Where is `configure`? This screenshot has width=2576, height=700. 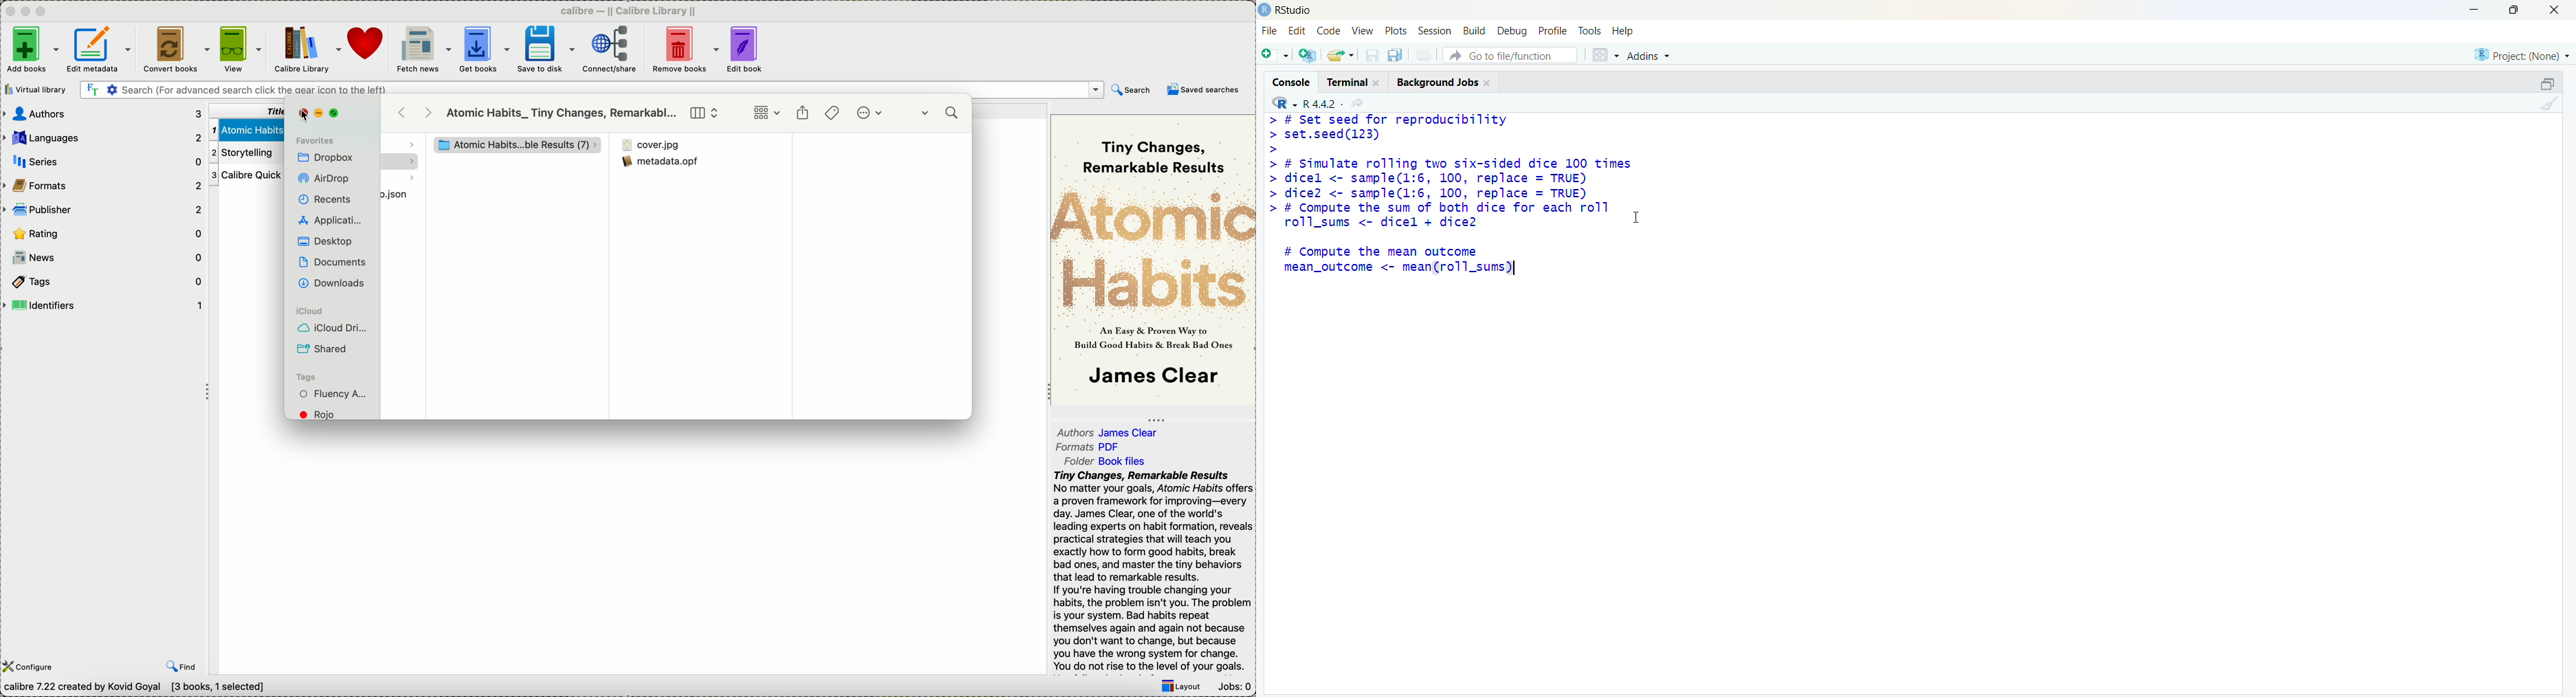
configure is located at coordinates (31, 667).